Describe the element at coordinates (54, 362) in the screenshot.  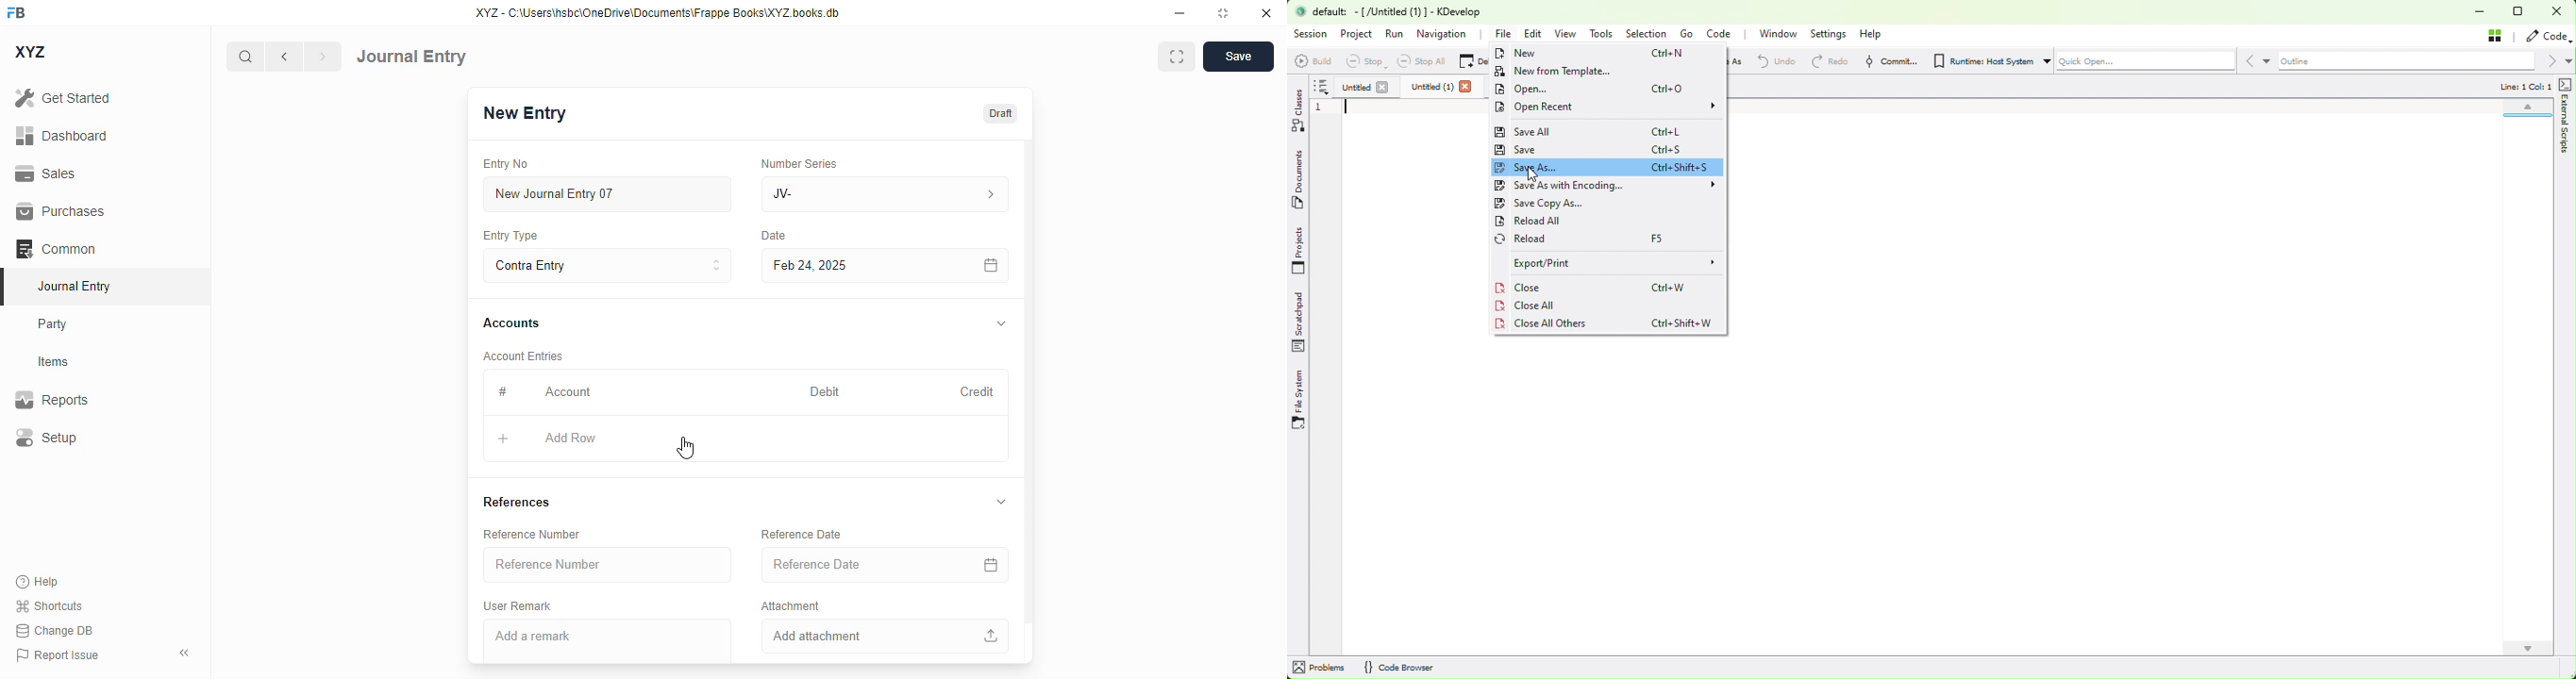
I see `items` at that location.